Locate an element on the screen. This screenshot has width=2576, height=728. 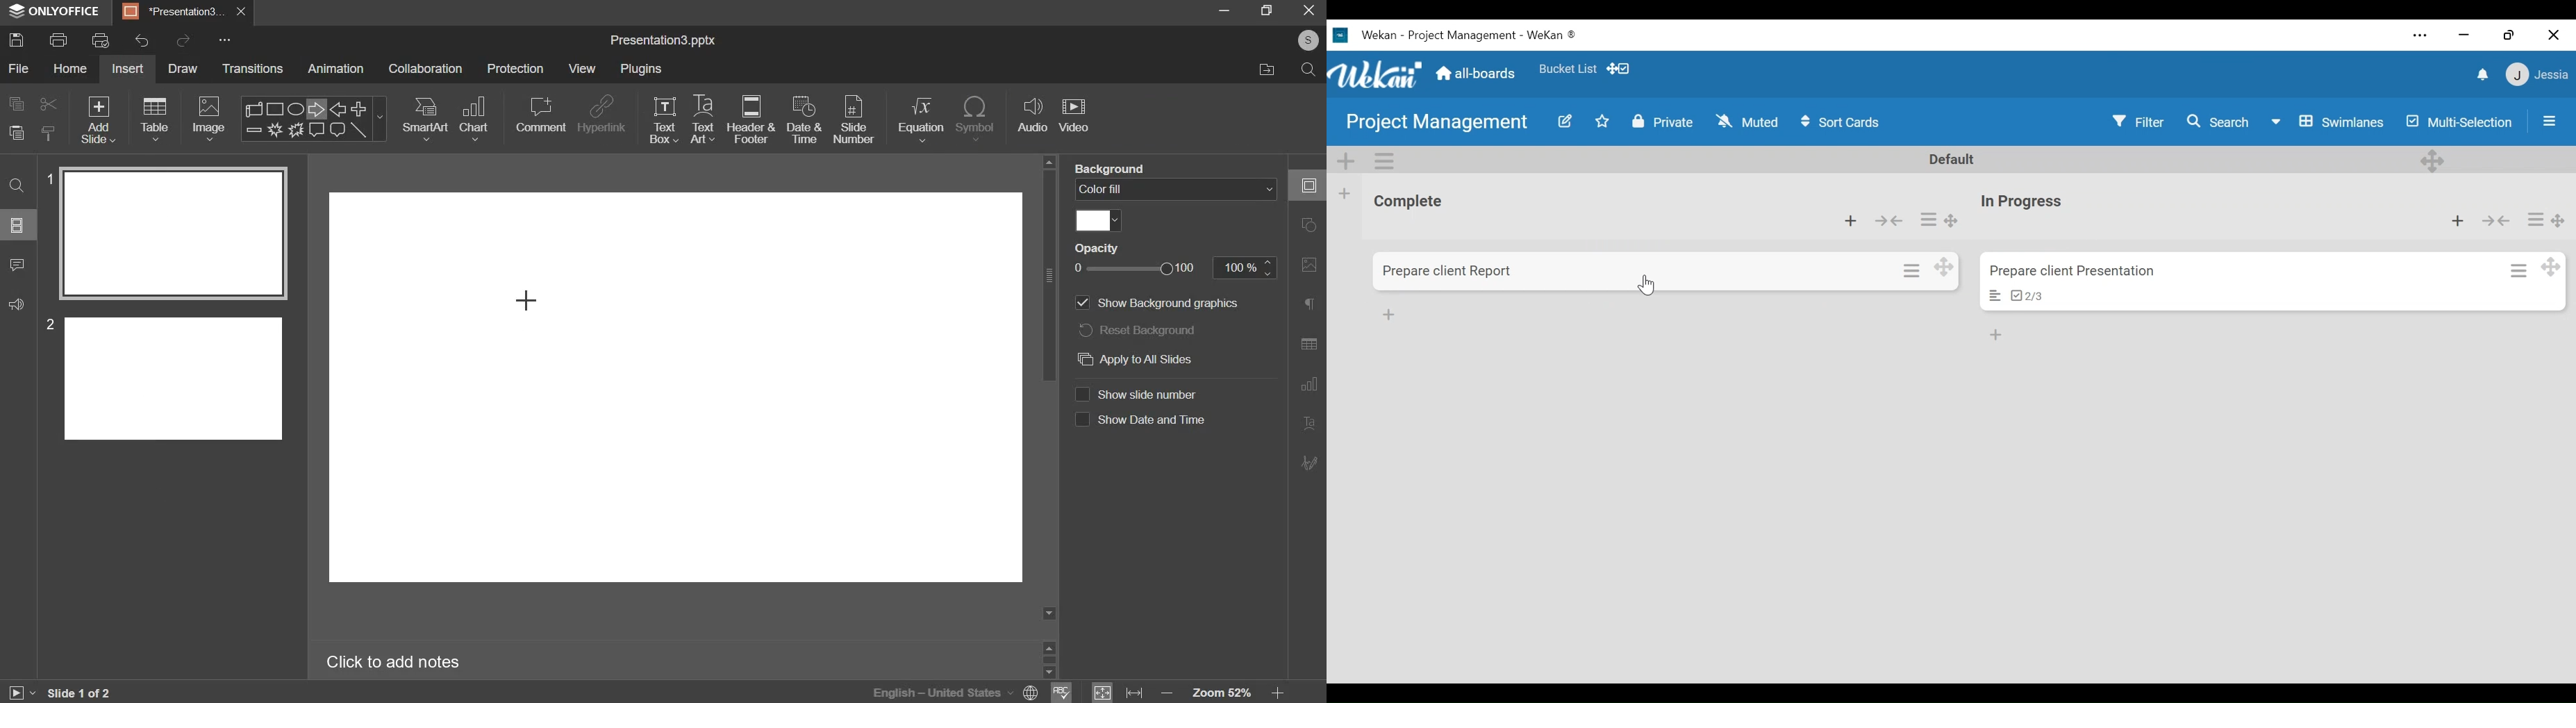
text art is located at coordinates (702, 119).